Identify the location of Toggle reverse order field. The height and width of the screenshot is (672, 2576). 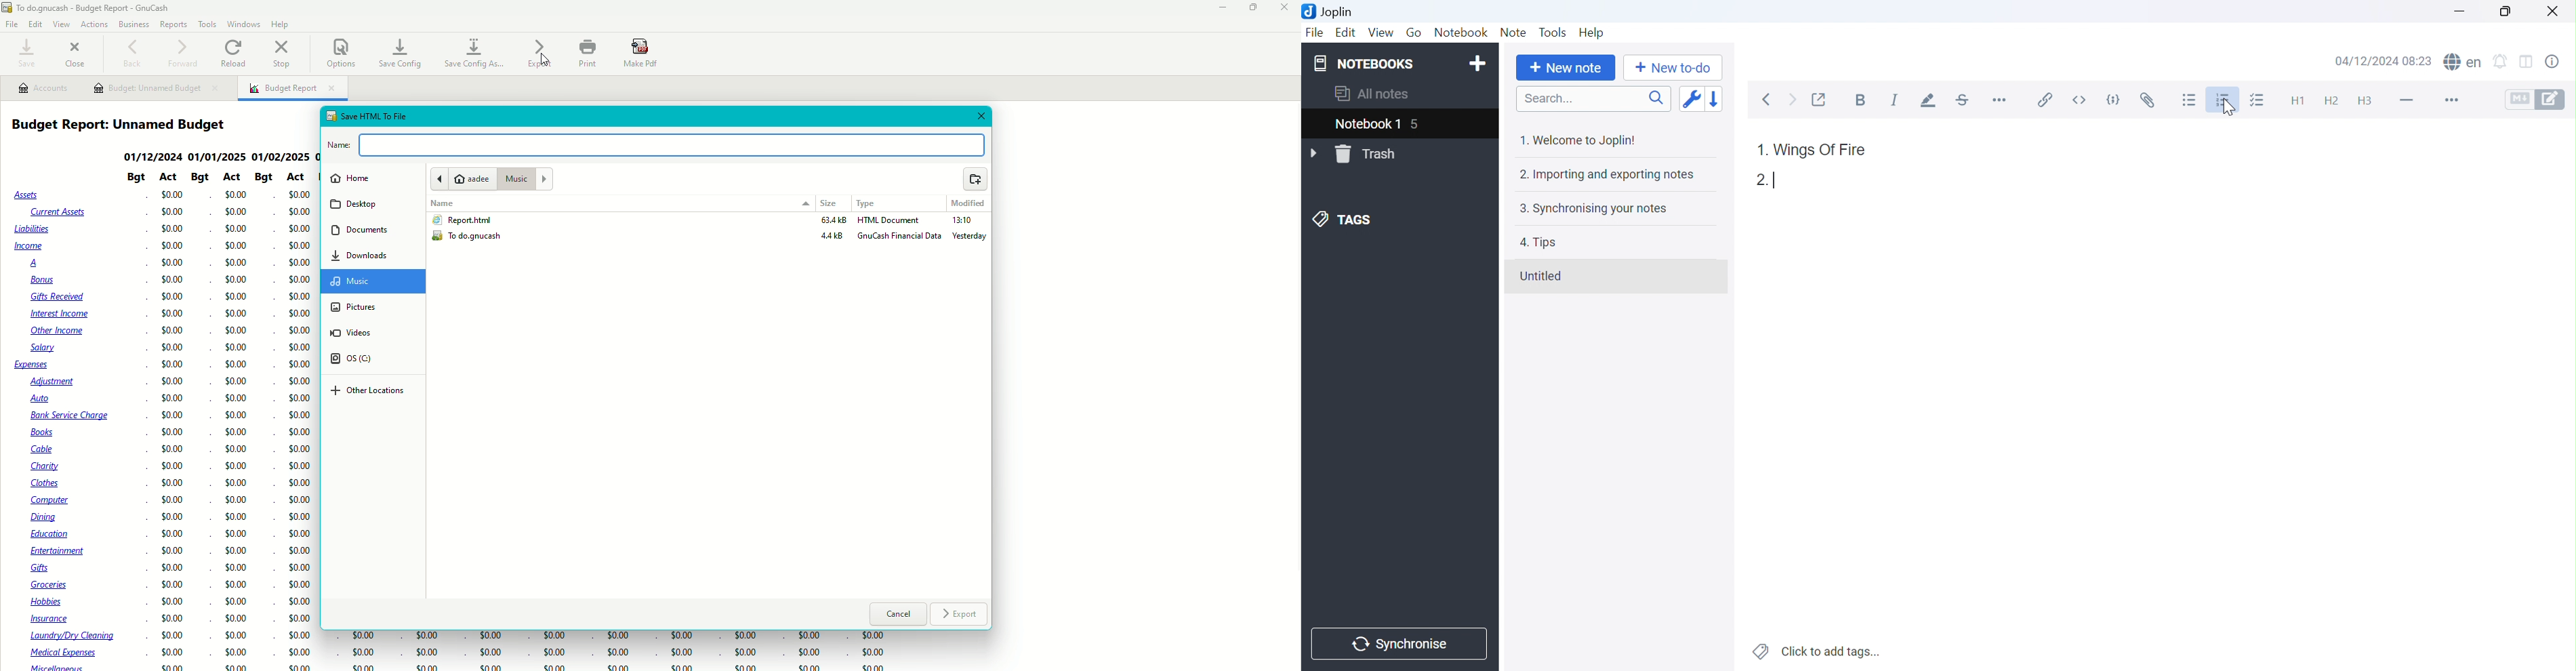
(1691, 99).